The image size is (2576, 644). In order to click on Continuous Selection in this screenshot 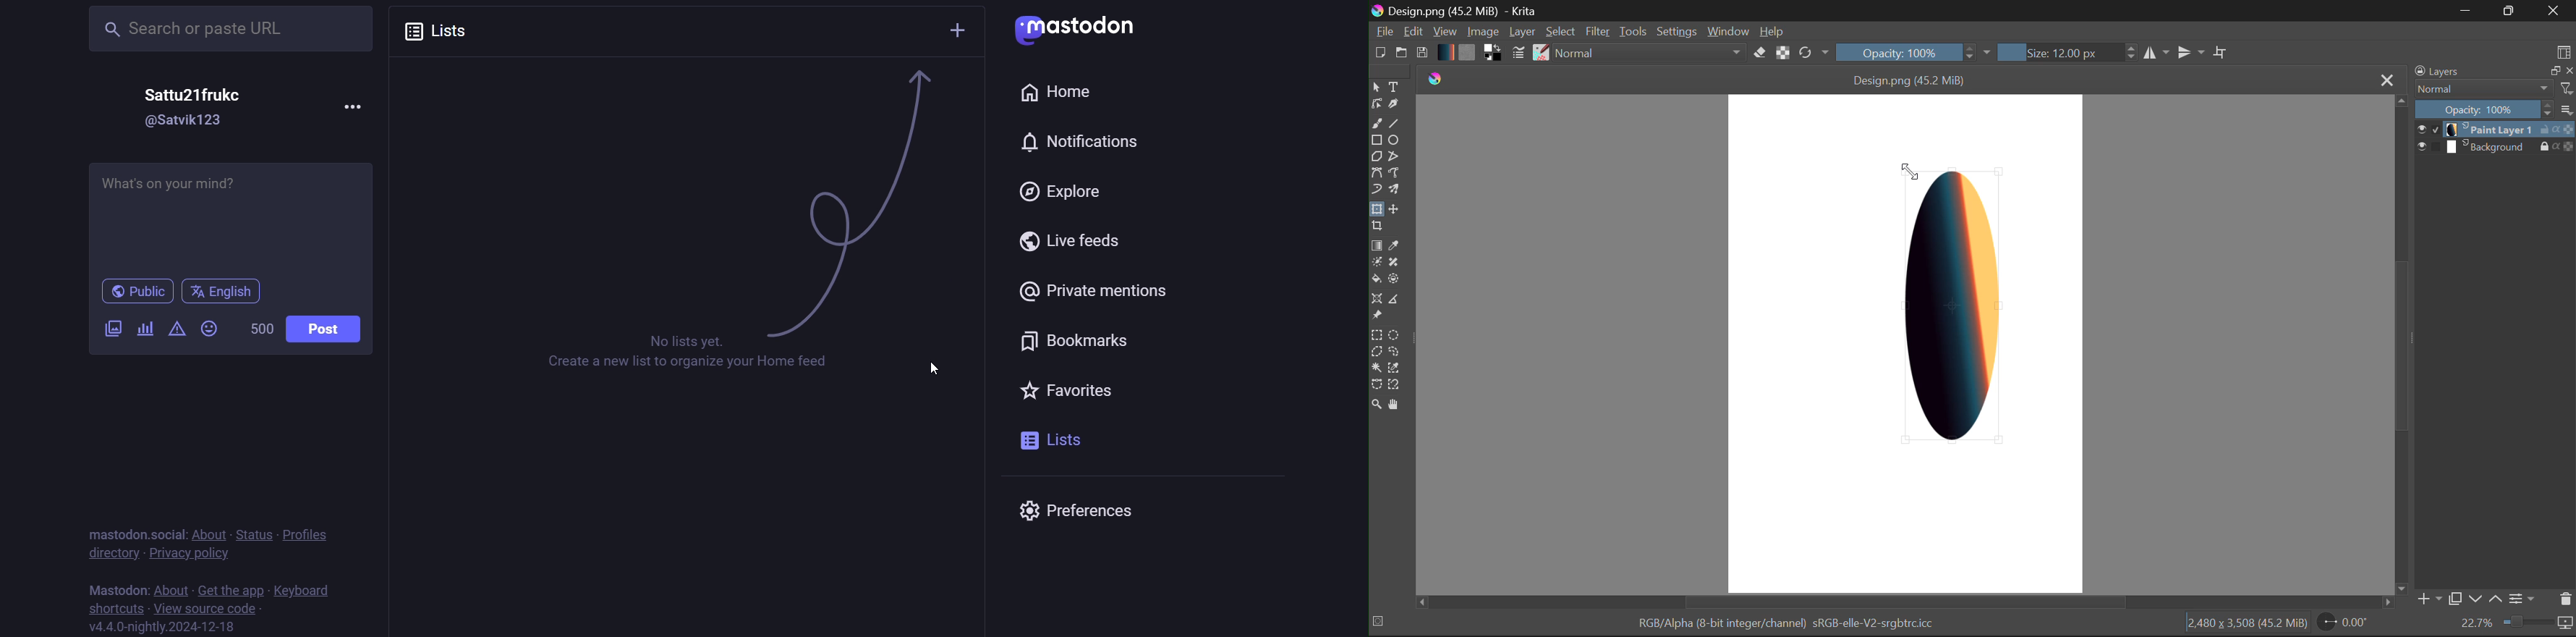, I will do `click(1376, 369)`.